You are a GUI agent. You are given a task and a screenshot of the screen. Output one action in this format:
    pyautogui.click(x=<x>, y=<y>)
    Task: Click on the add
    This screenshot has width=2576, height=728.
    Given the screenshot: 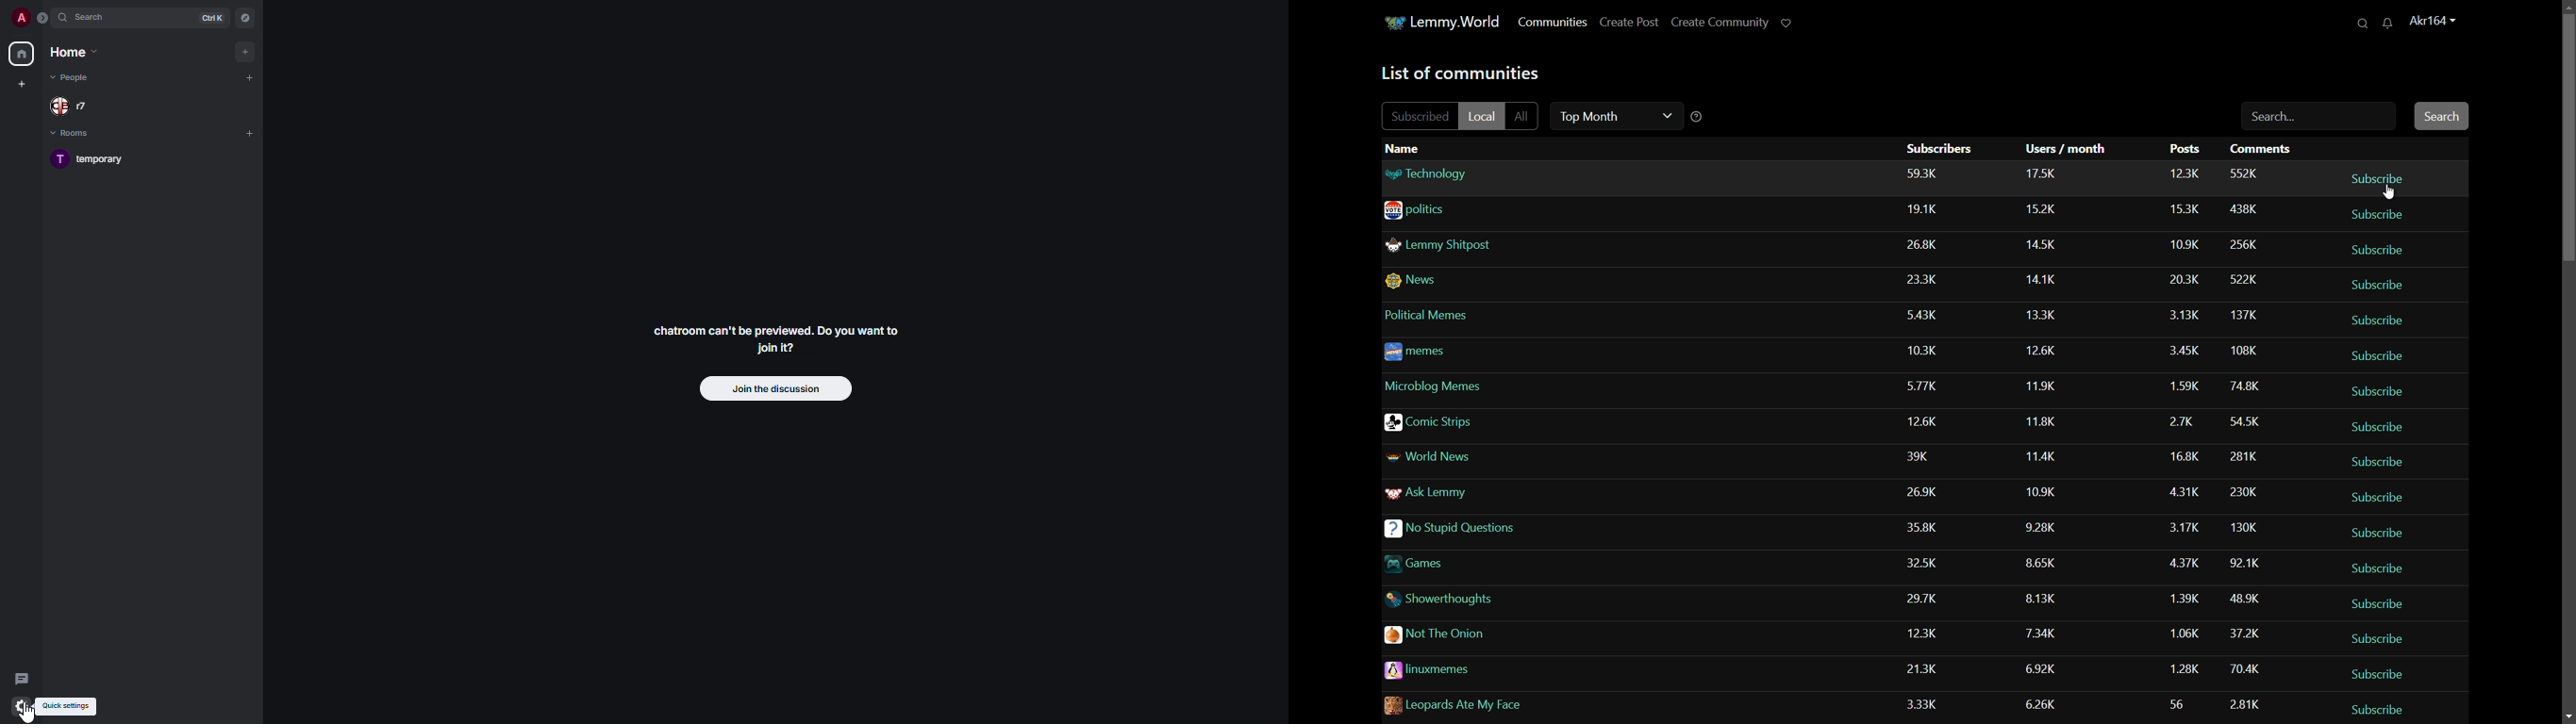 What is the action you would take?
    pyautogui.click(x=243, y=52)
    